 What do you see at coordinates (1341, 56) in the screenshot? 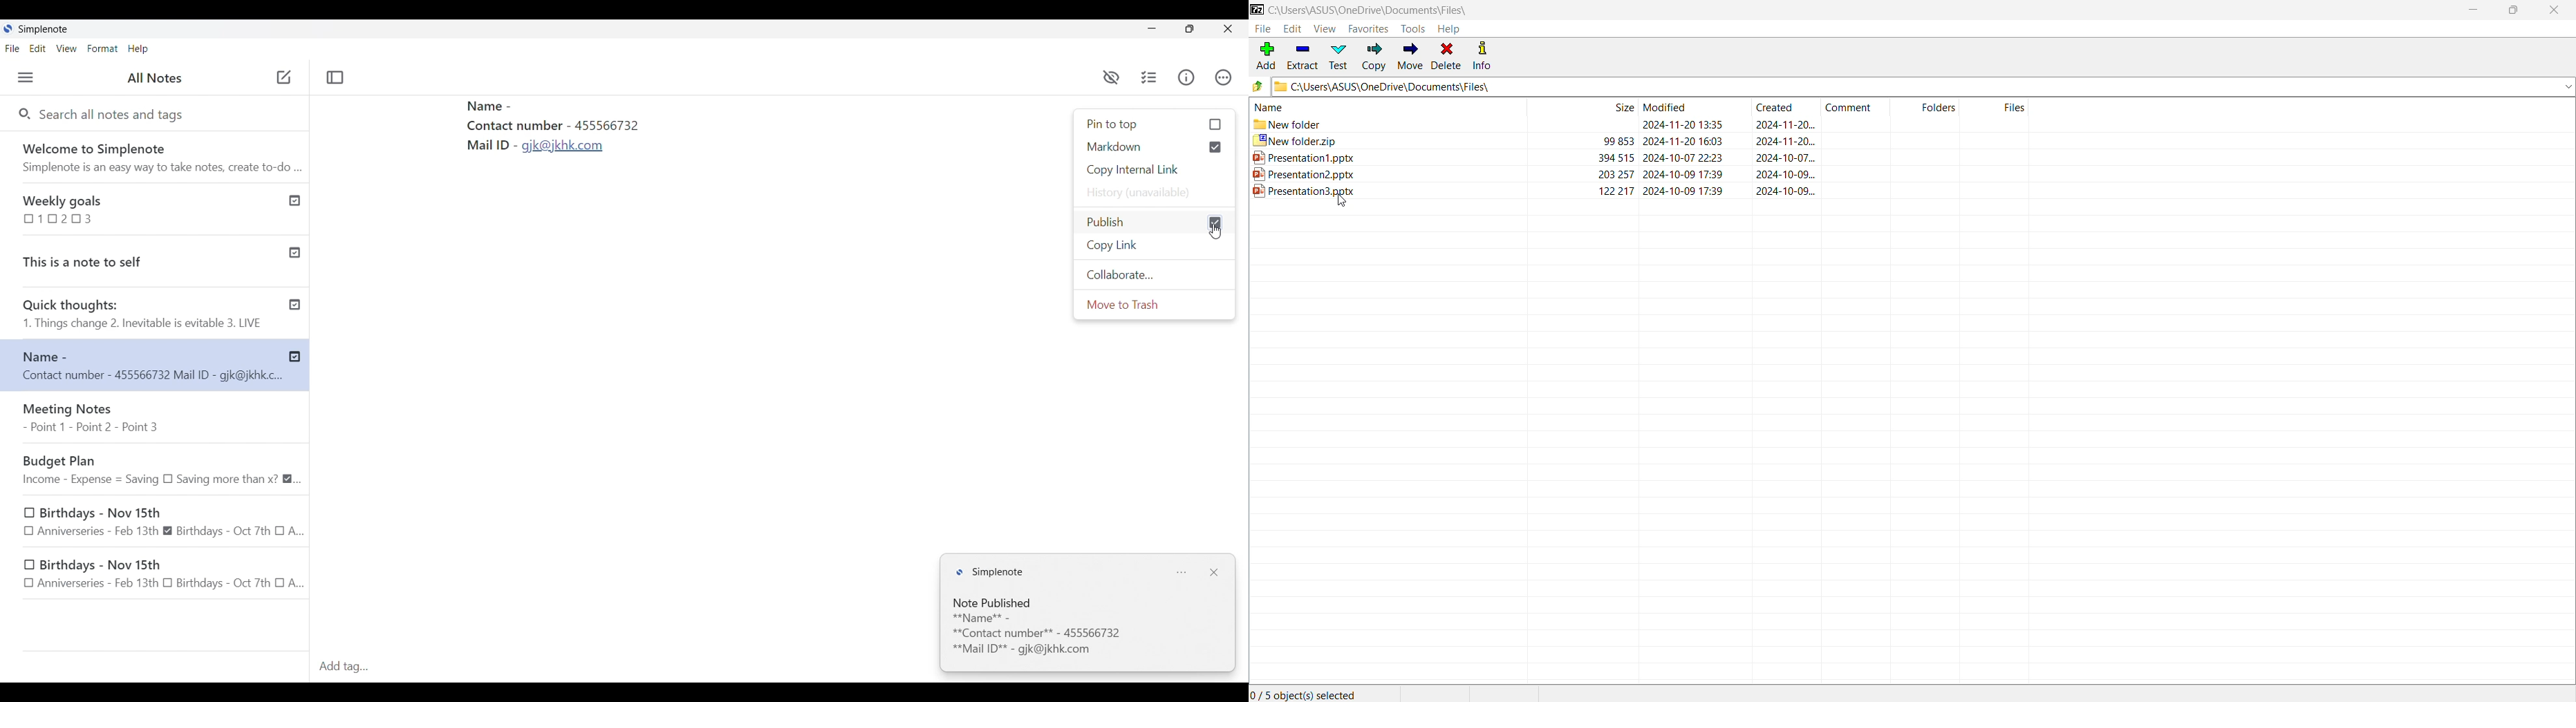
I see `Test` at bounding box center [1341, 56].